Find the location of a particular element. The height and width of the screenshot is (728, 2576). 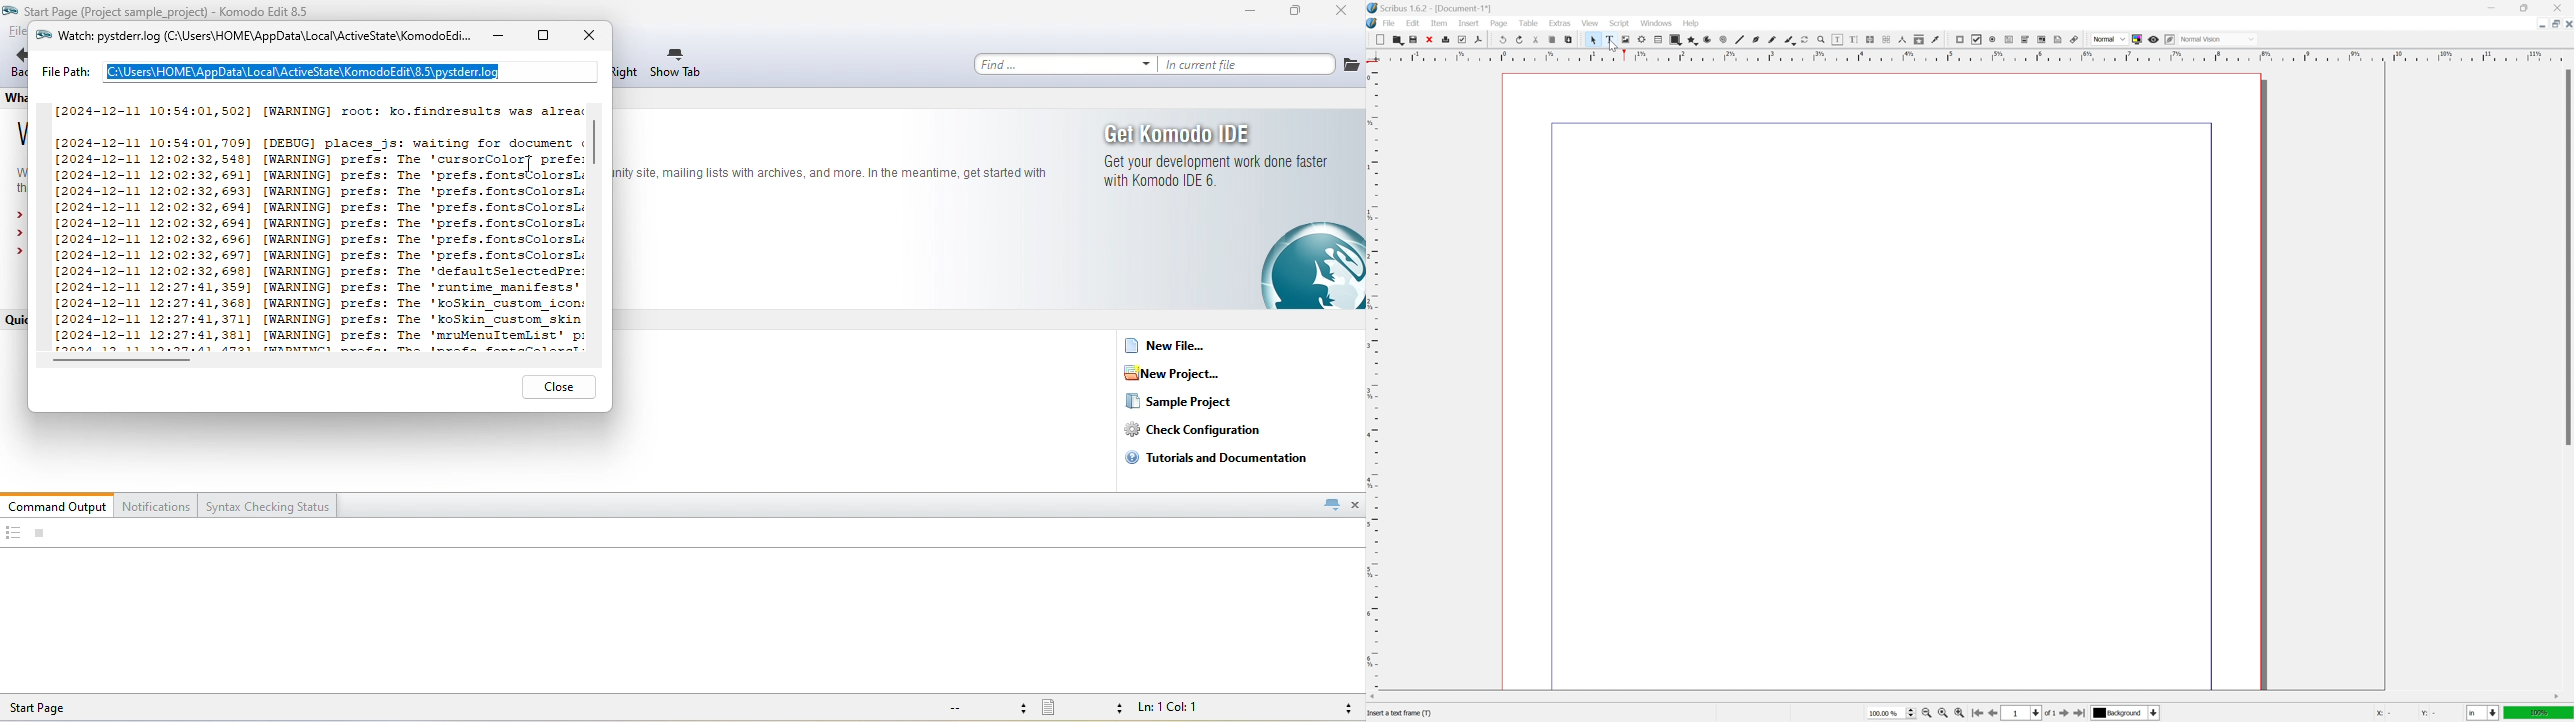

preflight verifier is located at coordinates (1462, 39).